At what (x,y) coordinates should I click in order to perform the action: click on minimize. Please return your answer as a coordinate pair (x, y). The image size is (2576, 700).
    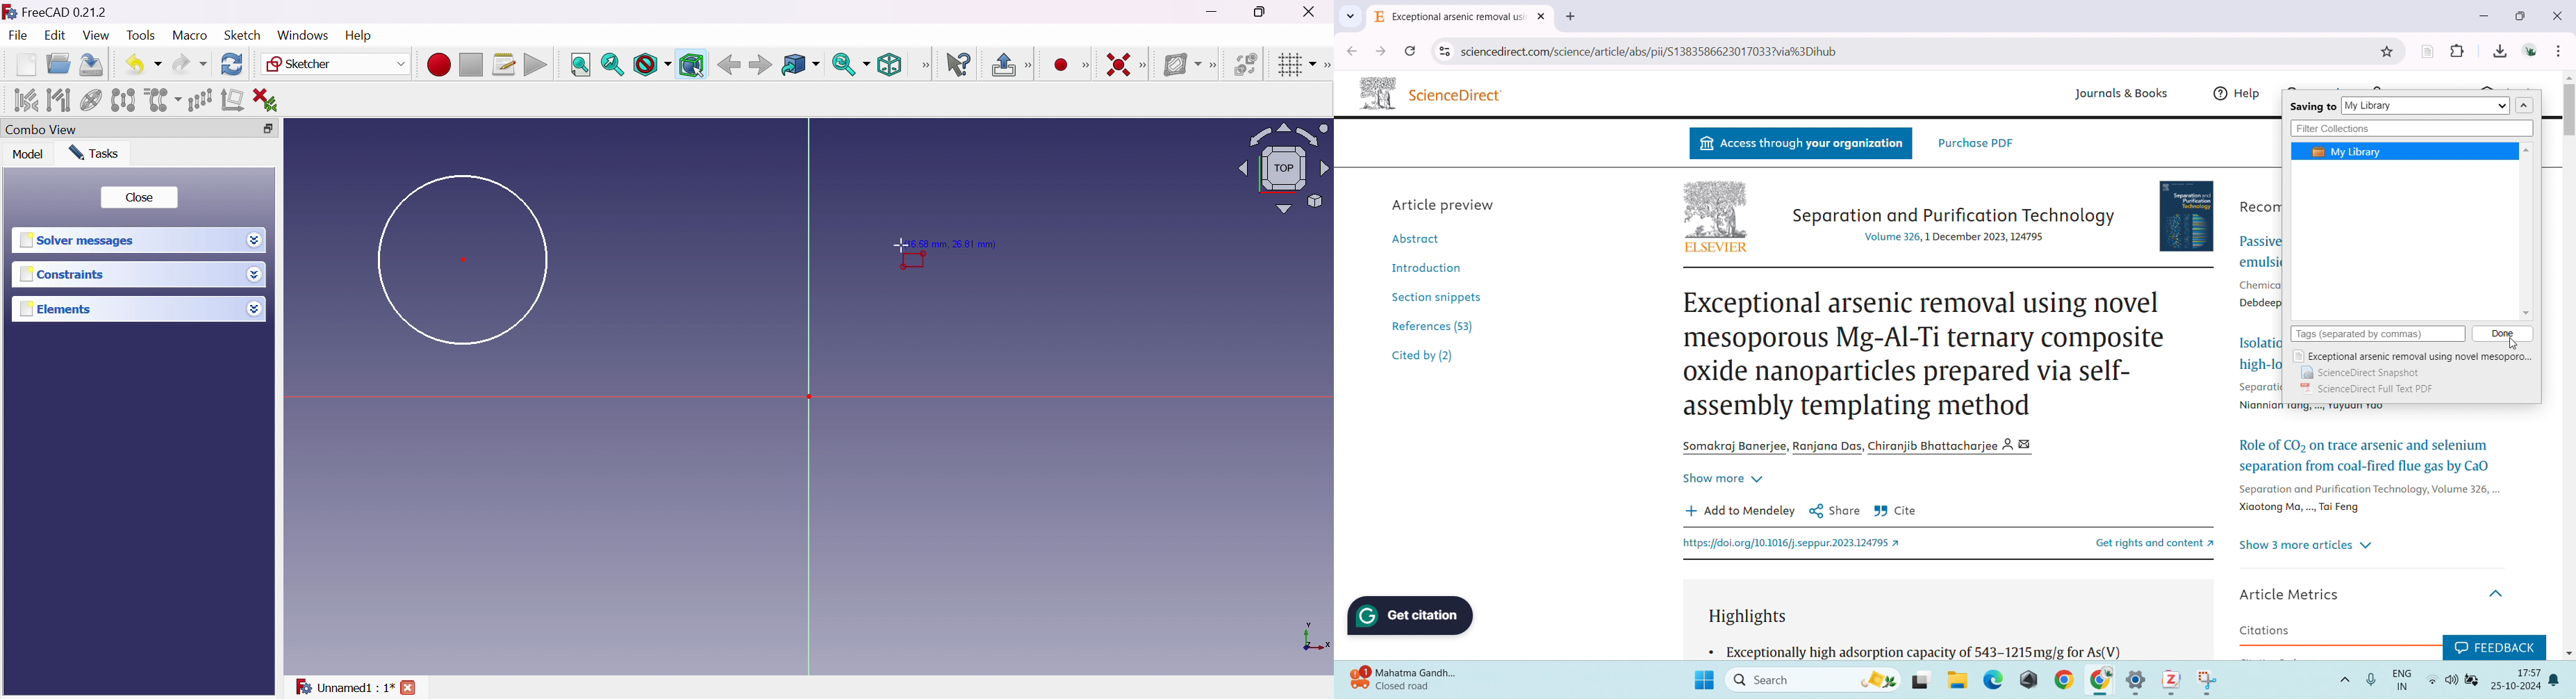
    Looking at the image, I should click on (2483, 16).